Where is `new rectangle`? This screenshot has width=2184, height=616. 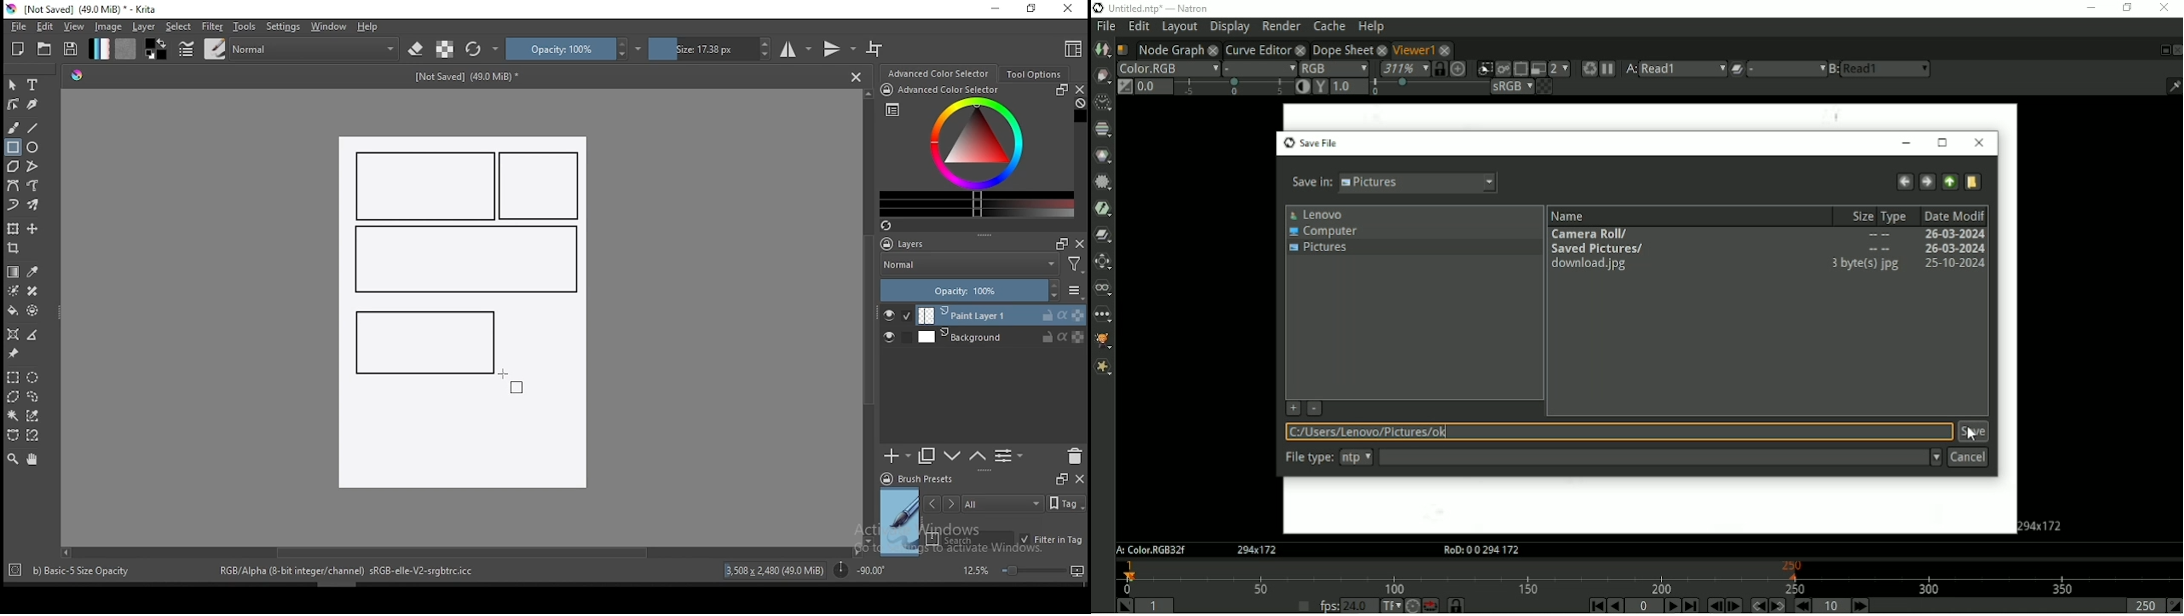
new rectangle is located at coordinates (421, 340).